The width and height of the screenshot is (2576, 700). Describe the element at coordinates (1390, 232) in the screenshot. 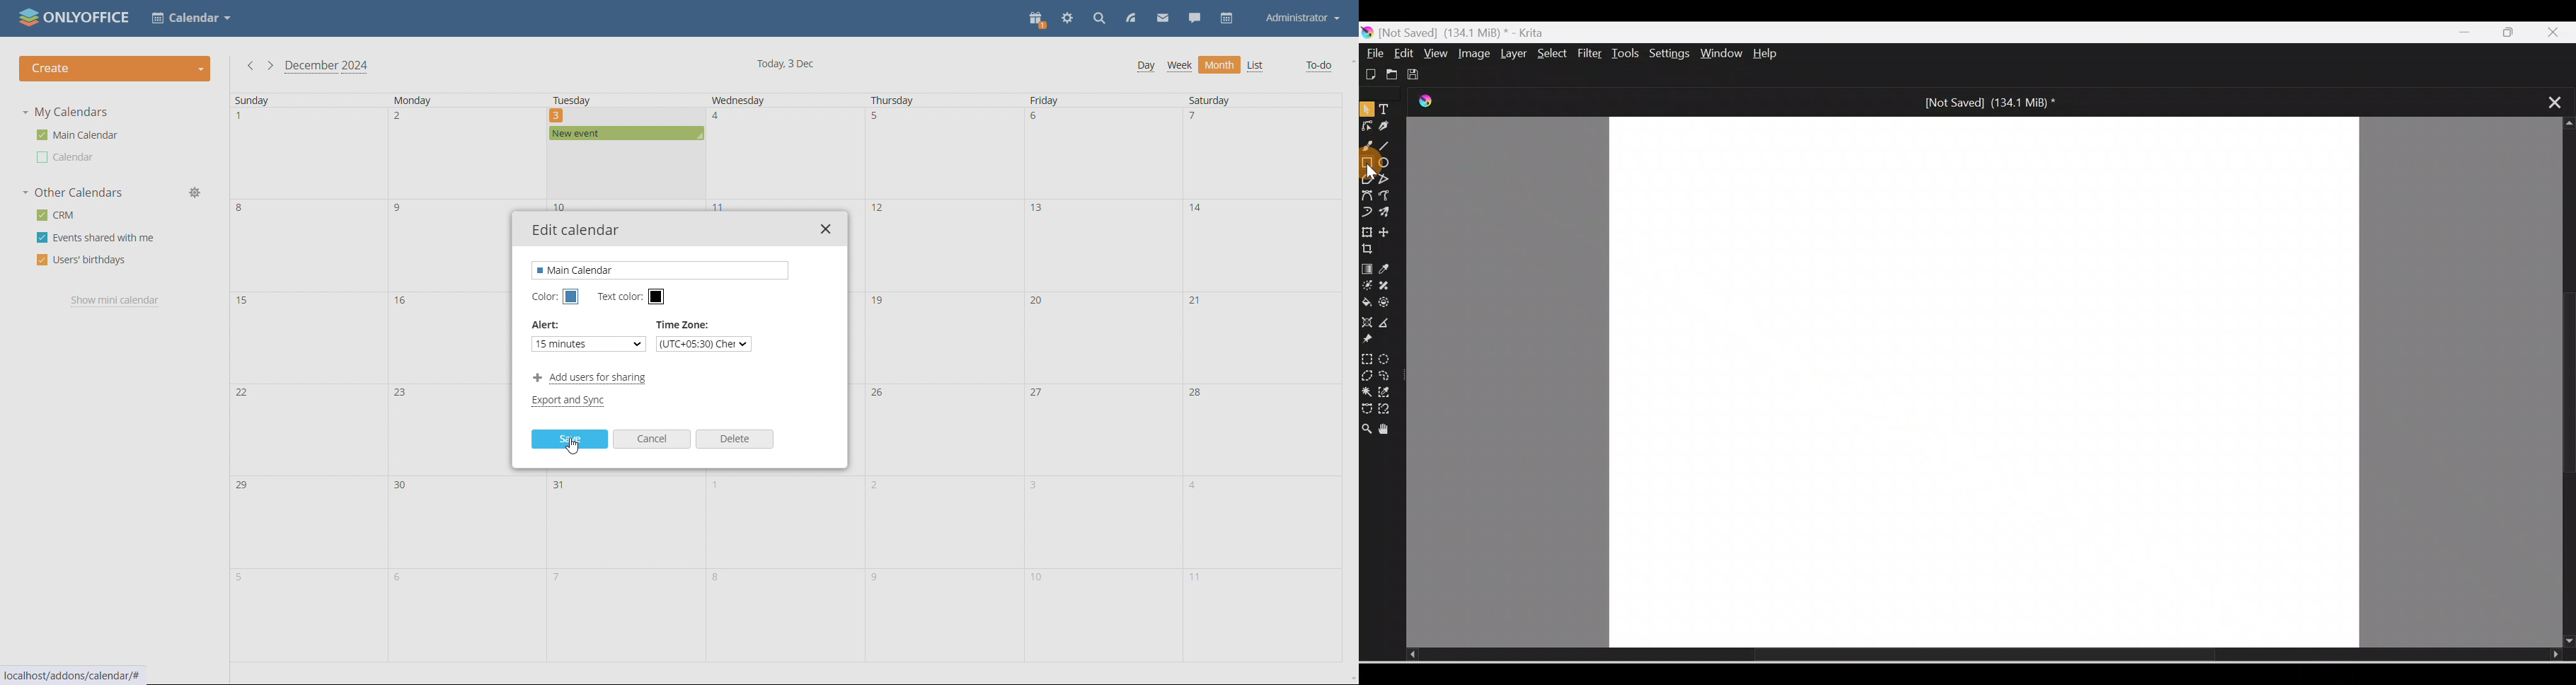

I see `Move a layer` at that location.